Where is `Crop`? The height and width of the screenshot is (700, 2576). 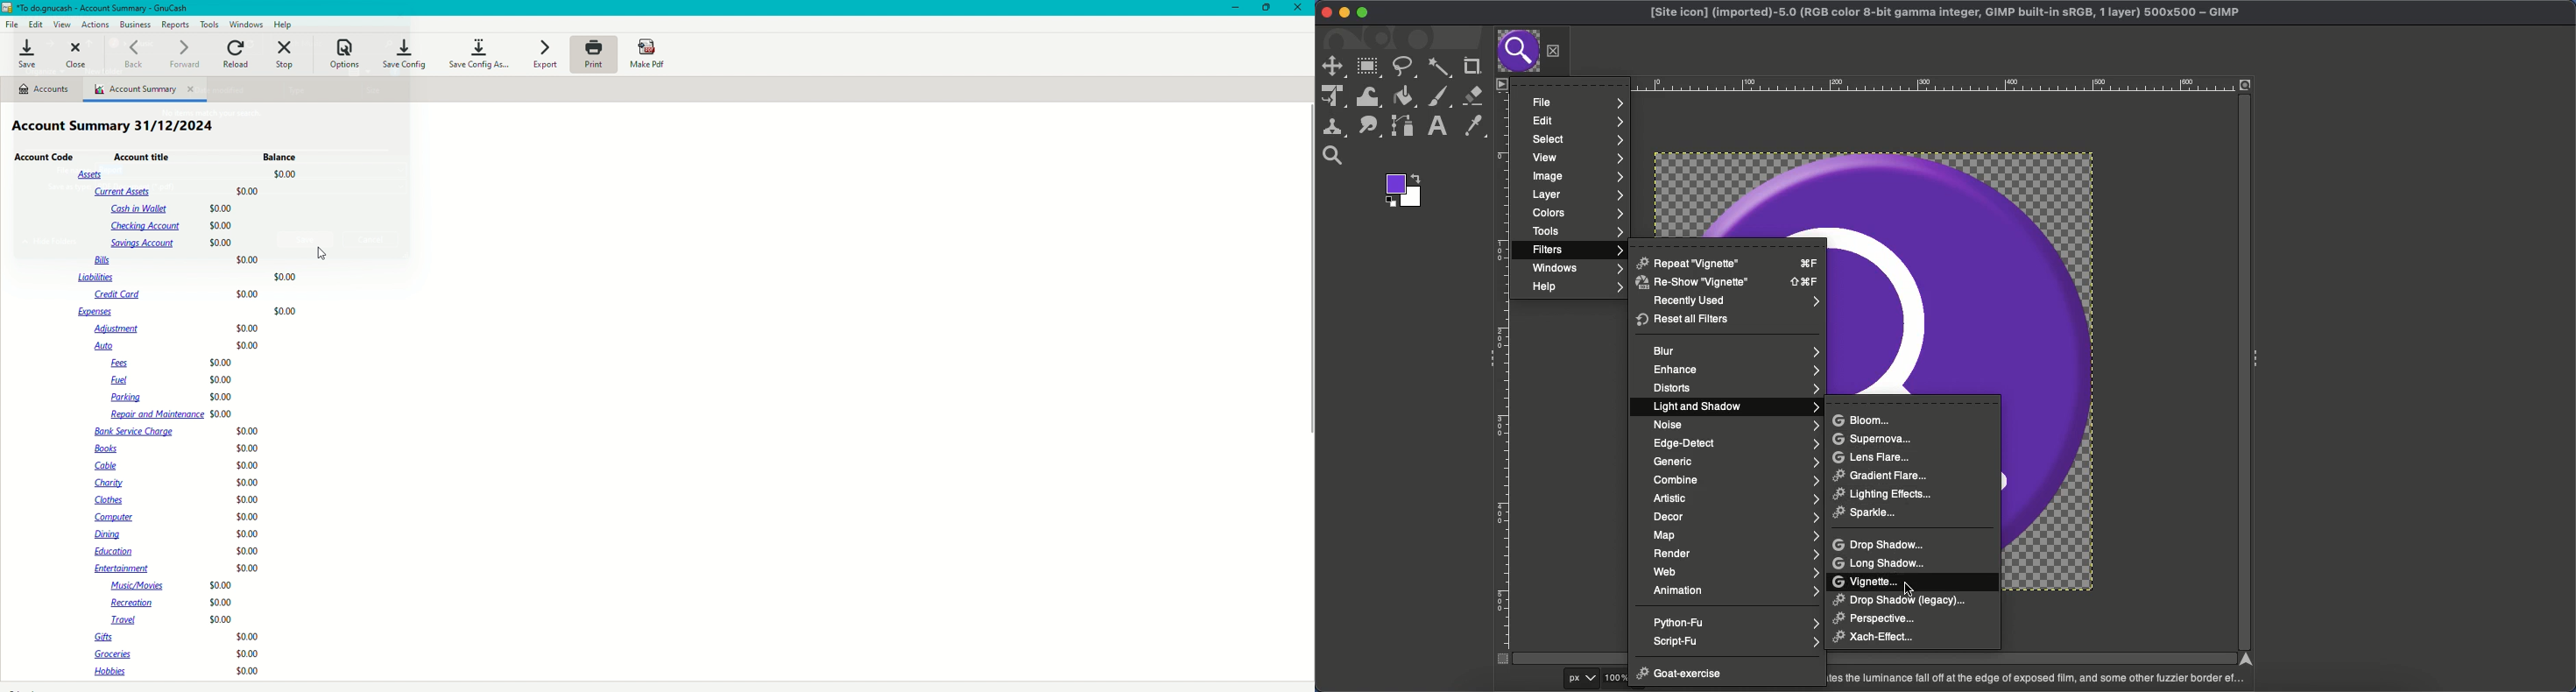 Crop is located at coordinates (1470, 67).